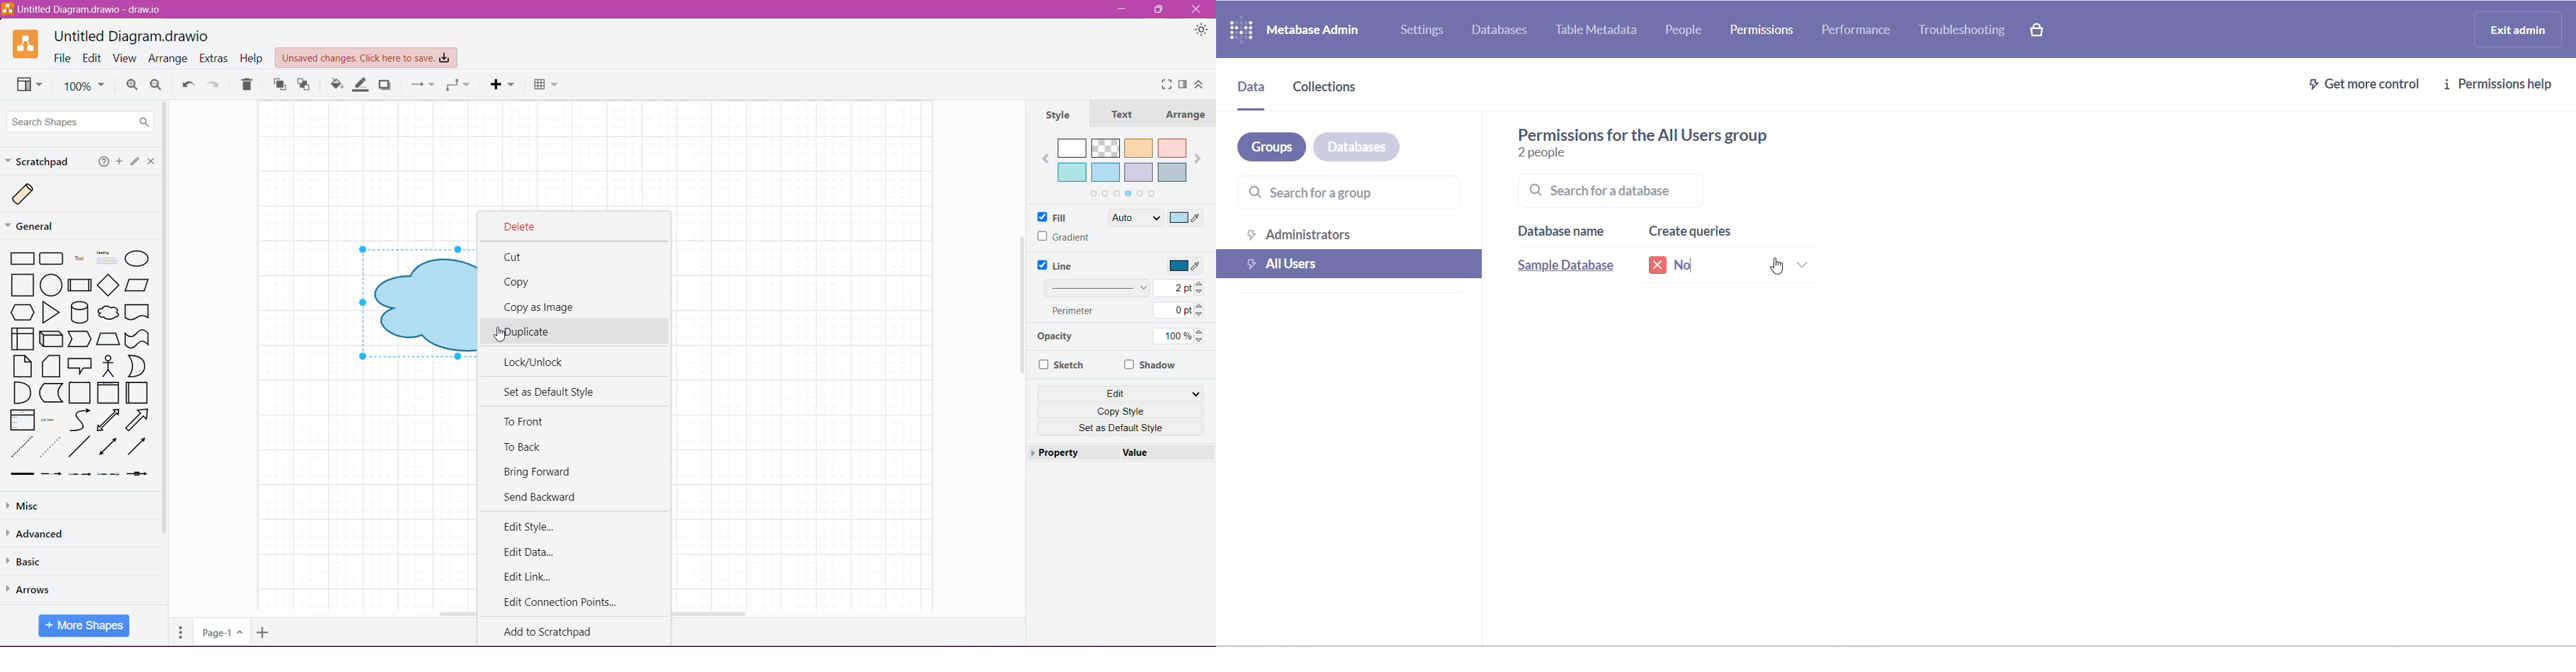 This screenshot has height=672, width=2576. What do you see at coordinates (61, 58) in the screenshot?
I see `File` at bounding box center [61, 58].